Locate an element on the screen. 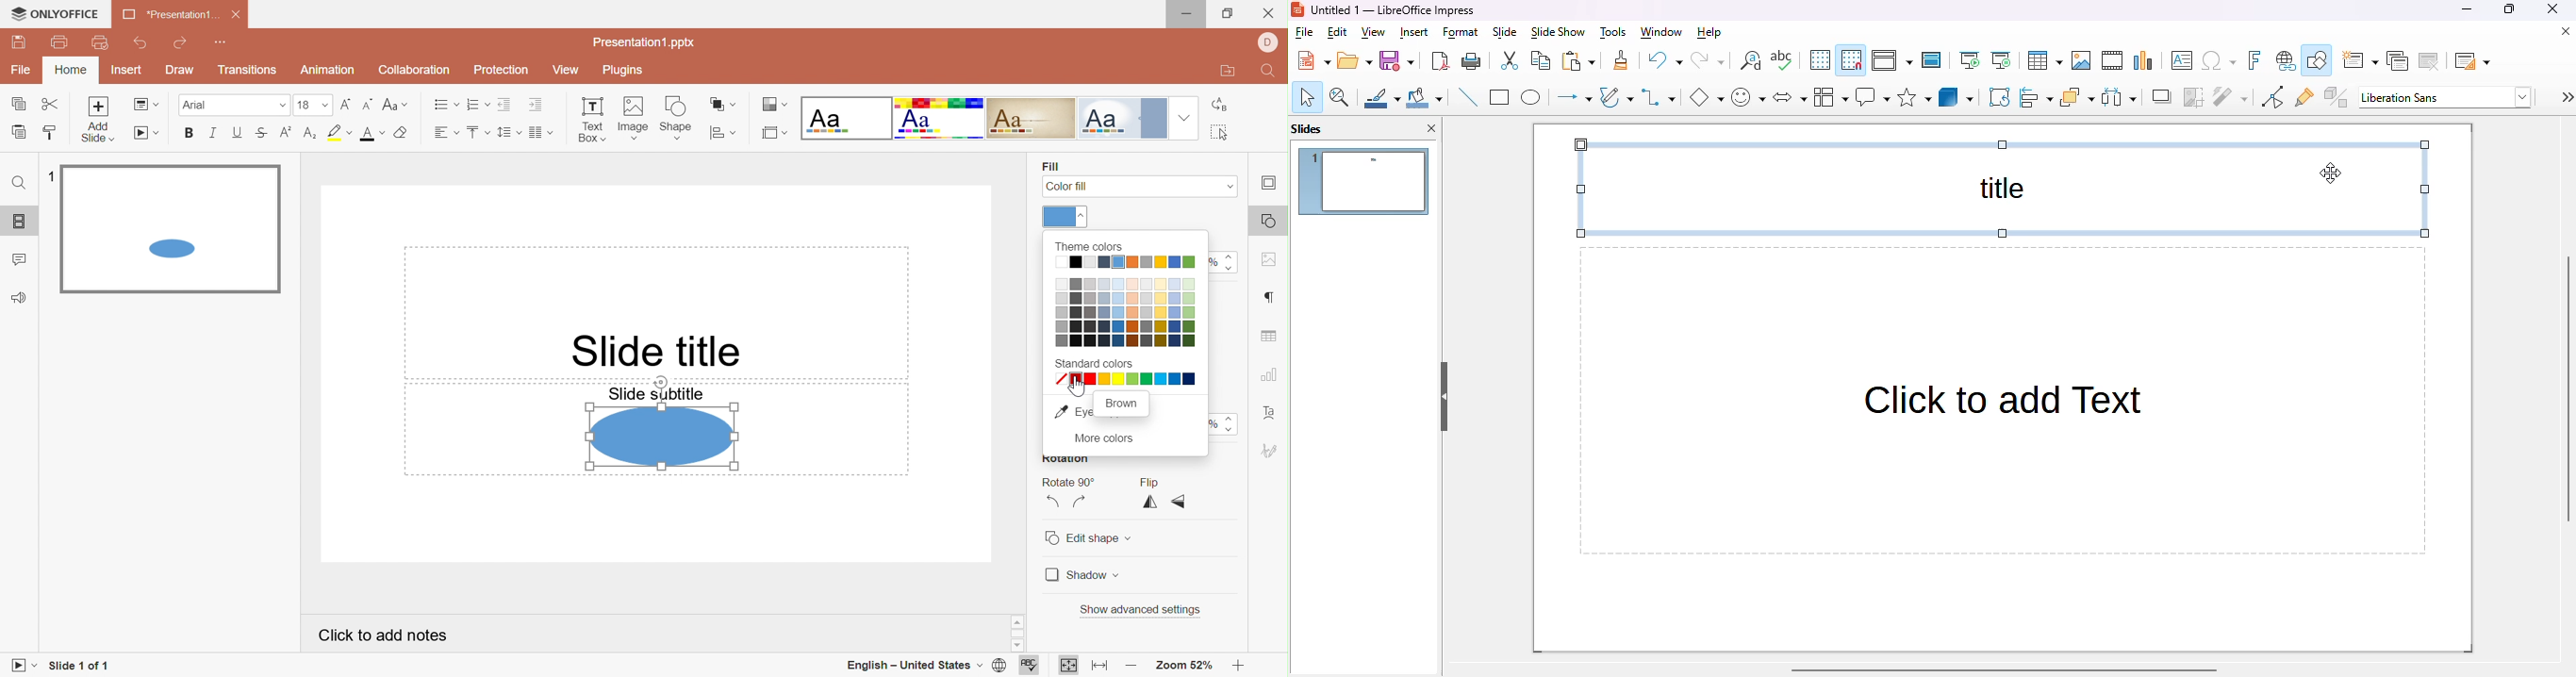 The height and width of the screenshot is (700, 2576). Cut is located at coordinates (50, 103).